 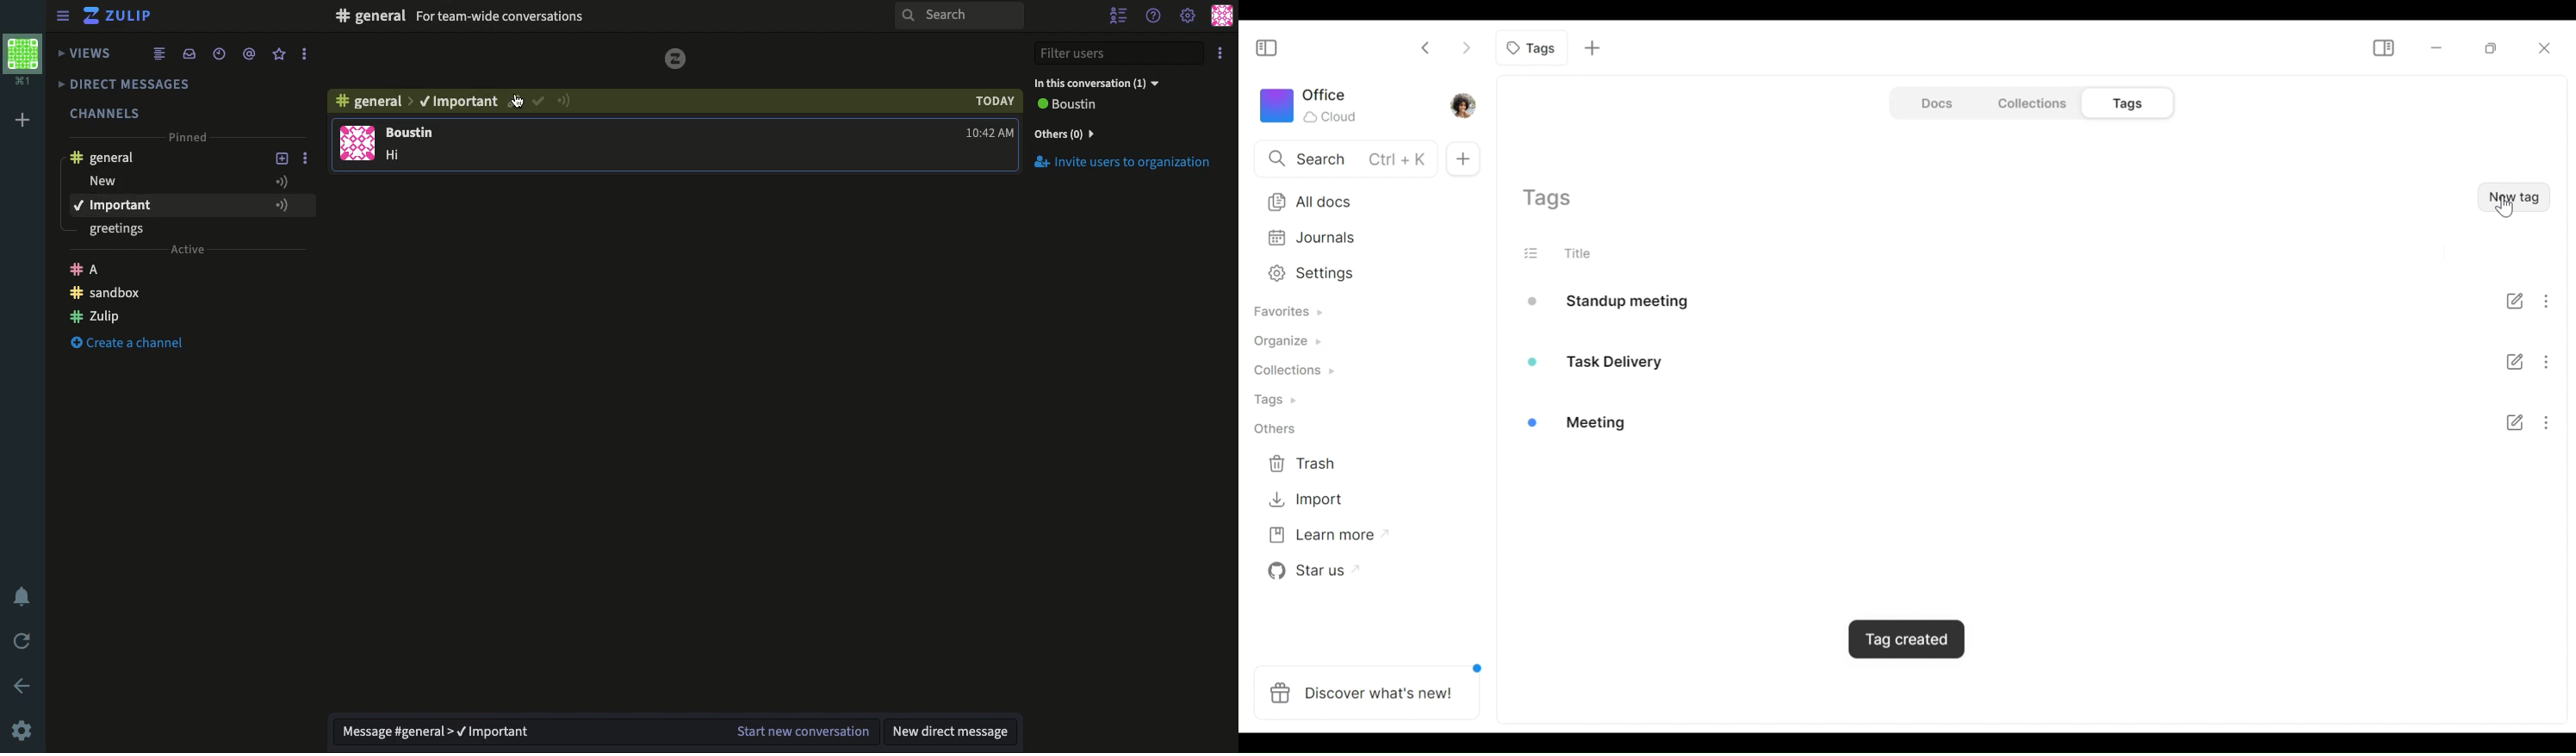 I want to click on cursor, so click(x=2506, y=213).